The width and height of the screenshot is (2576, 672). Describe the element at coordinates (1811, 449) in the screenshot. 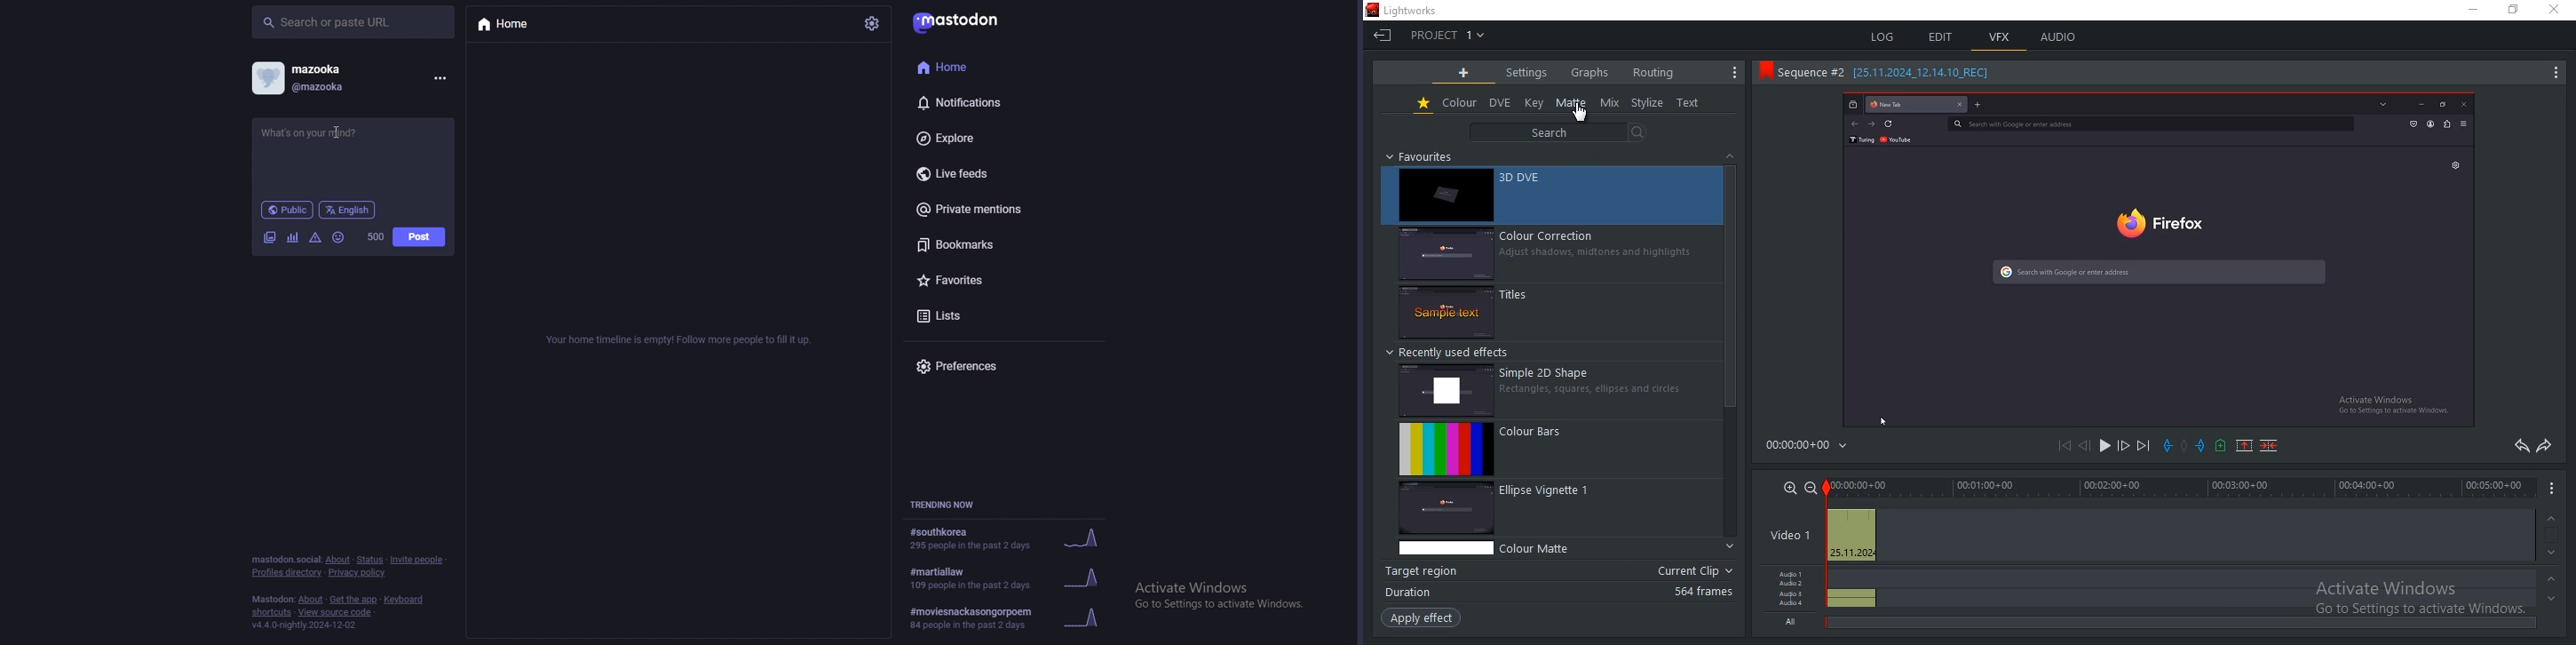

I see `time` at that location.